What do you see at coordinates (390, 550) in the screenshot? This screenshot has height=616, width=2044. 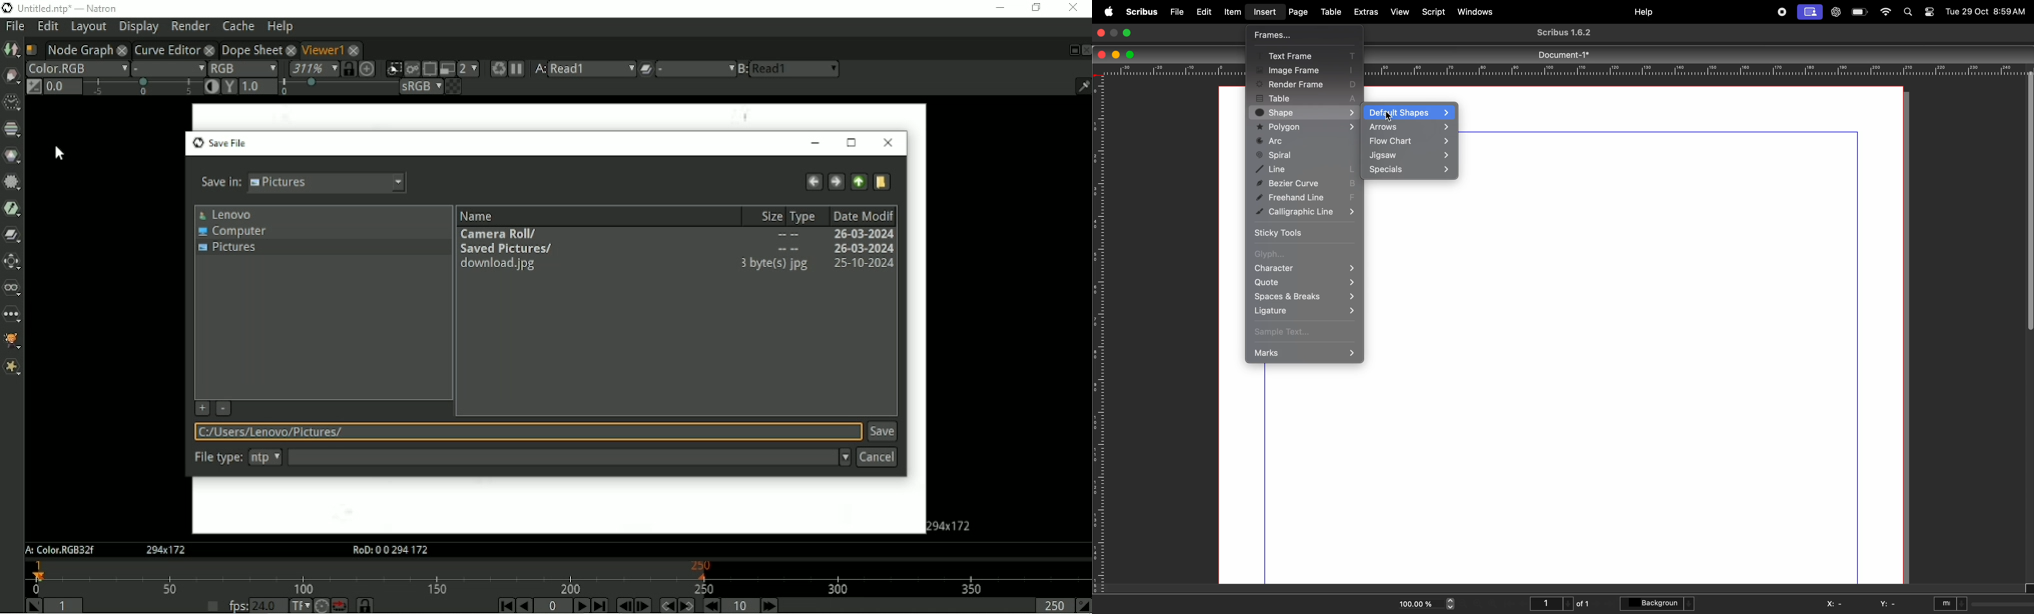 I see `RoD` at bounding box center [390, 550].